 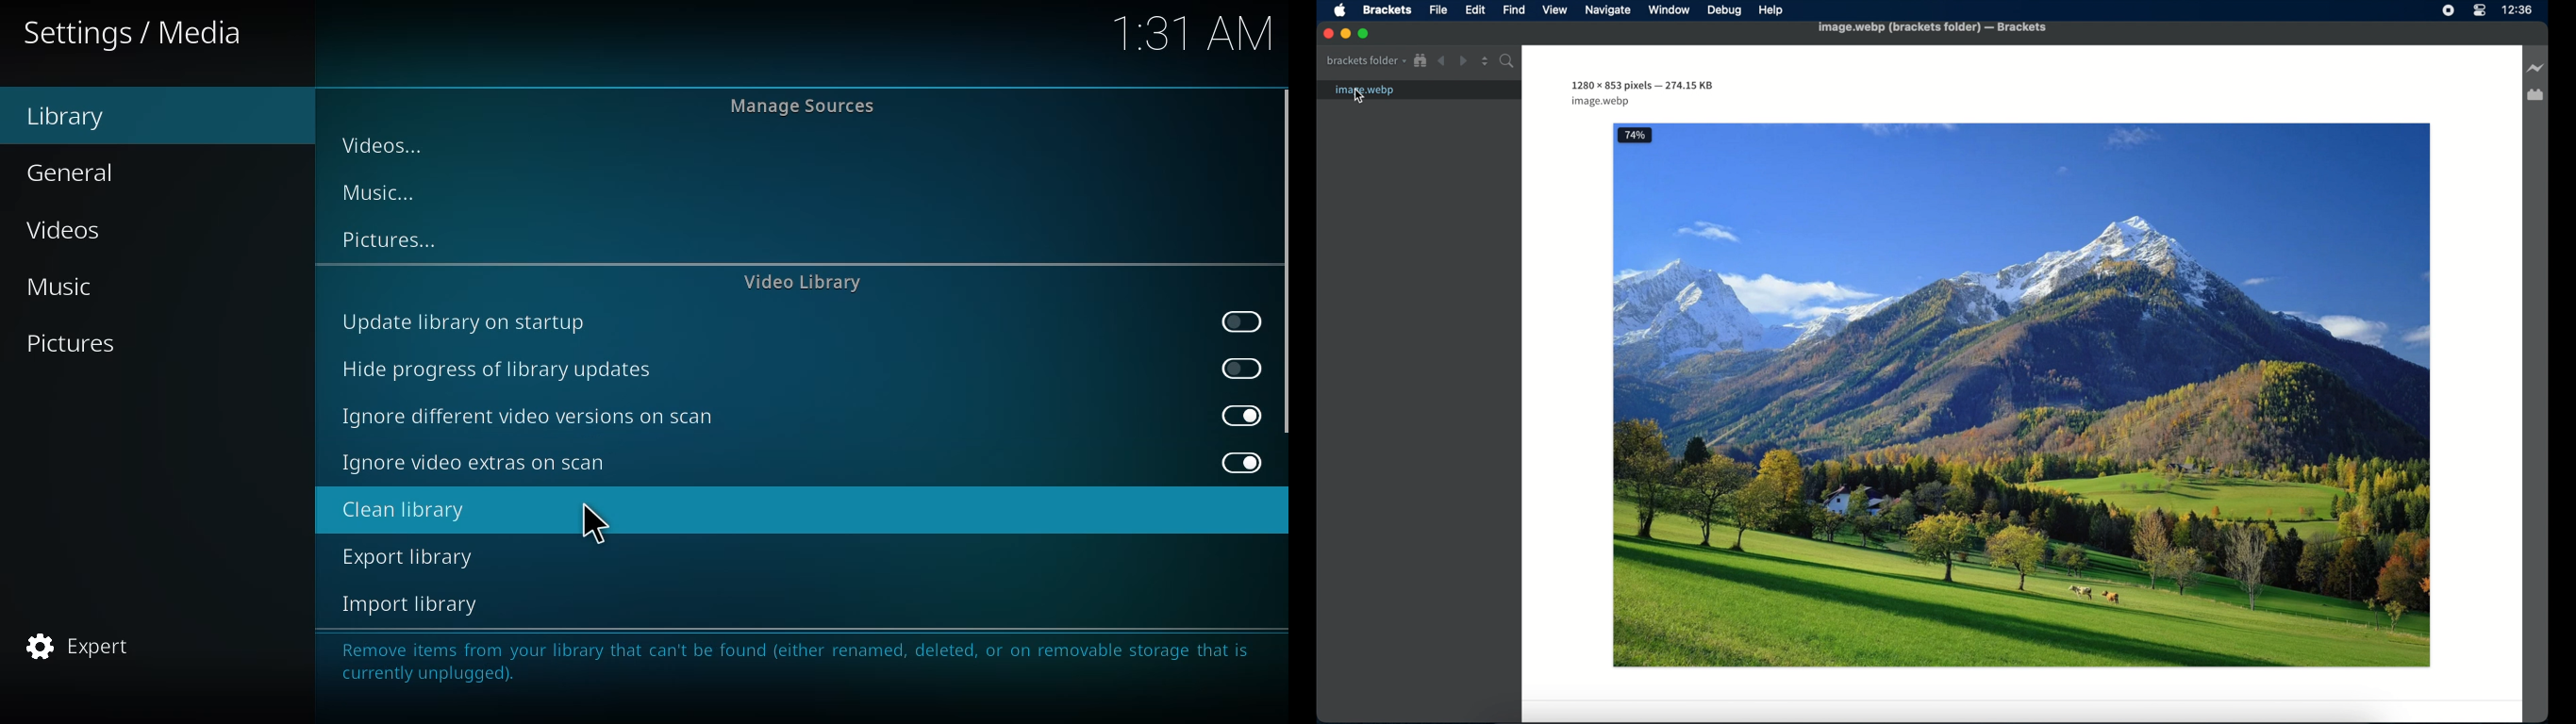 What do you see at coordinates (1557, 10) in the screenshot?
I see `View` at bounding box center [1557, 10].